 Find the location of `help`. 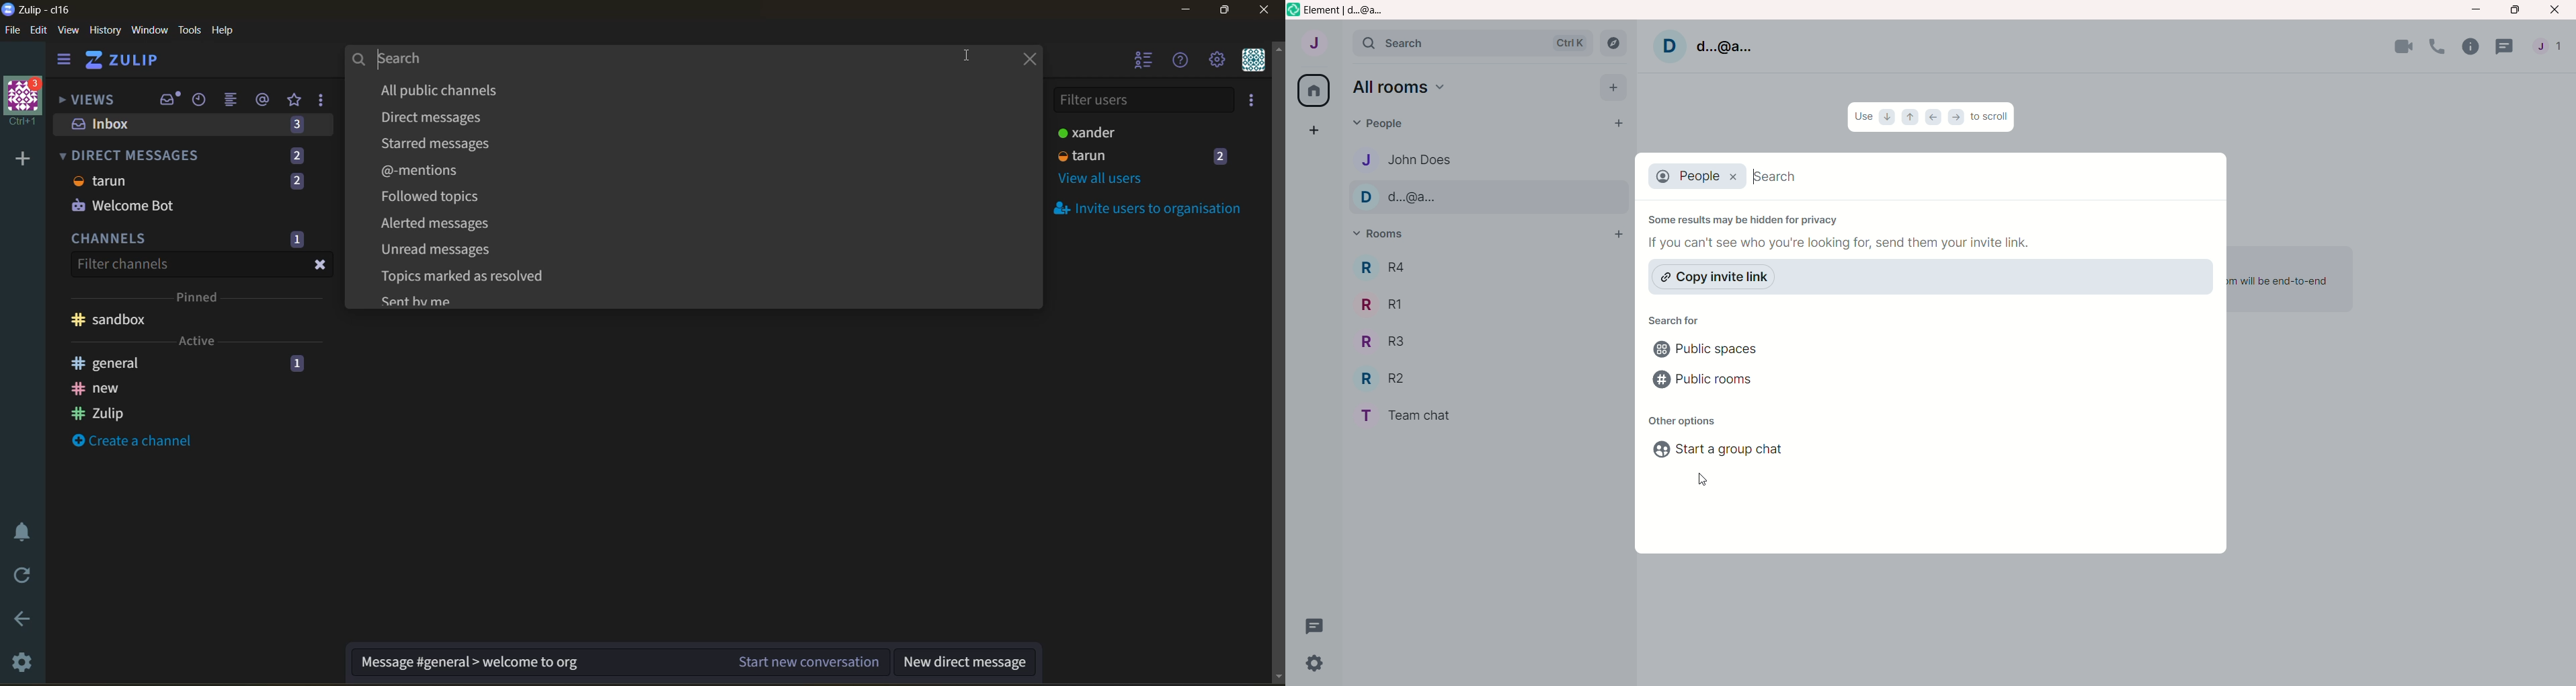

help is located at coordinates (224, 30).